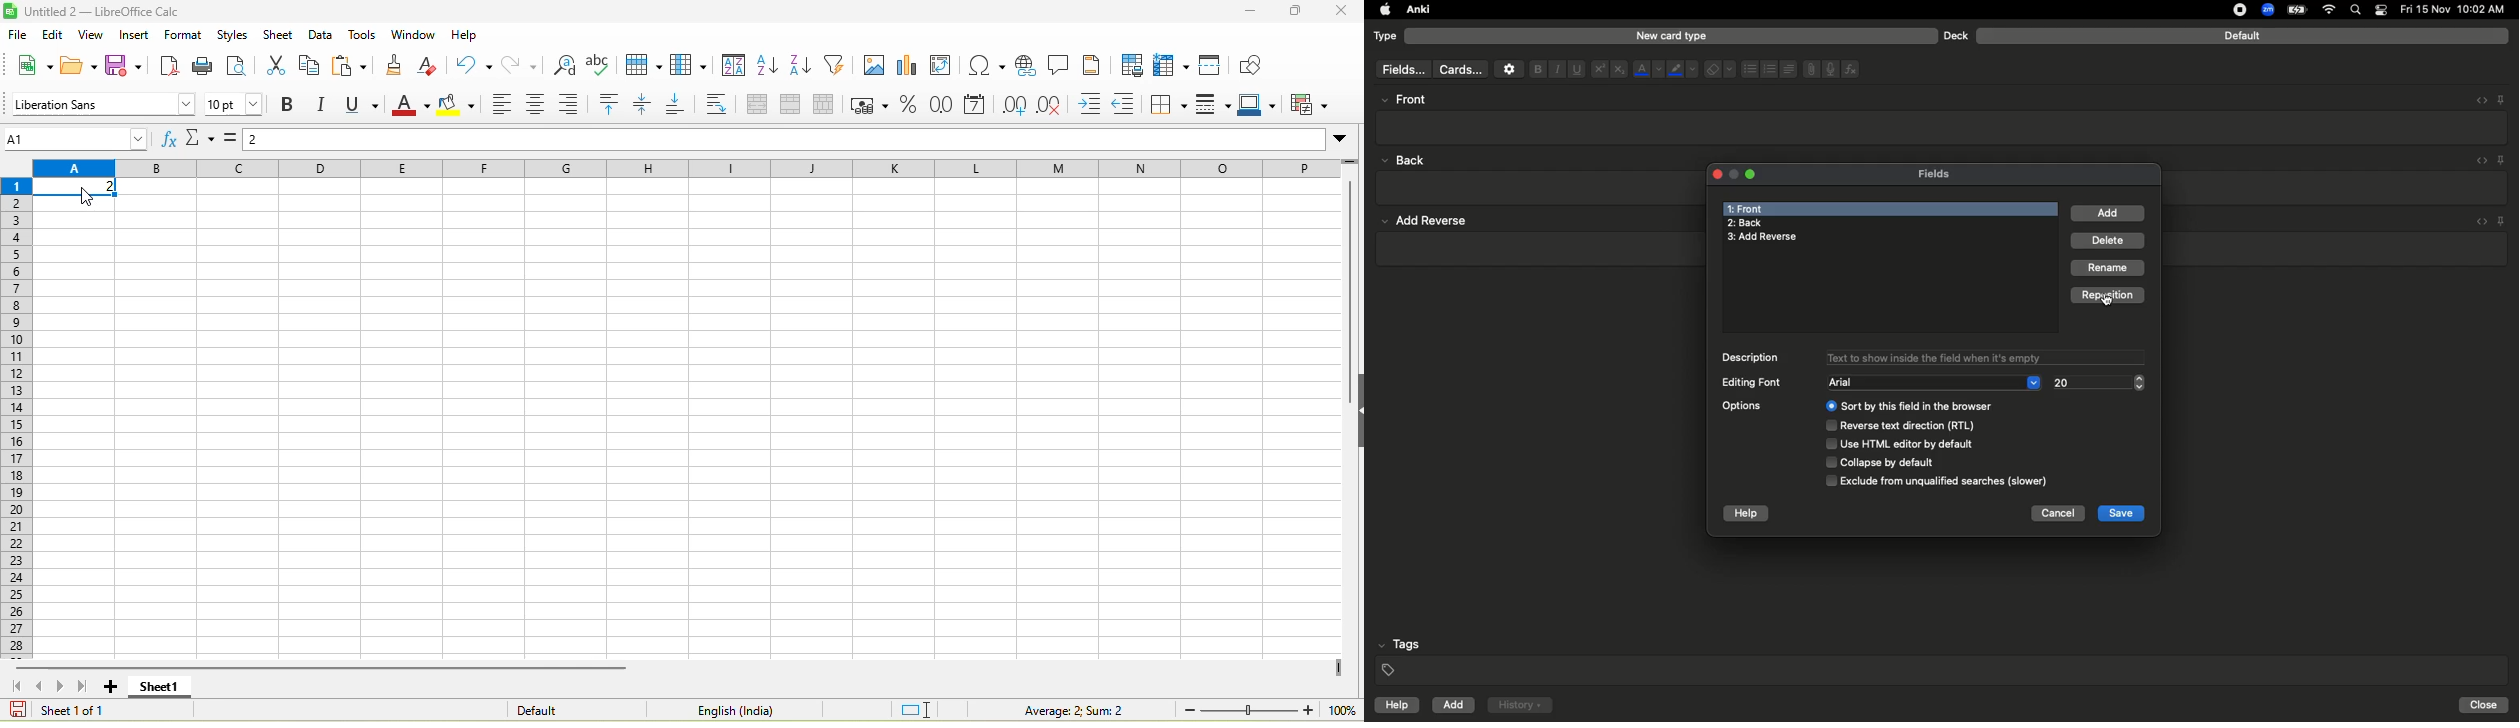 The image size is (2520, 728). Describe the element at coordinates (2486, 705) in the screenshot. I see `Close` at that location.